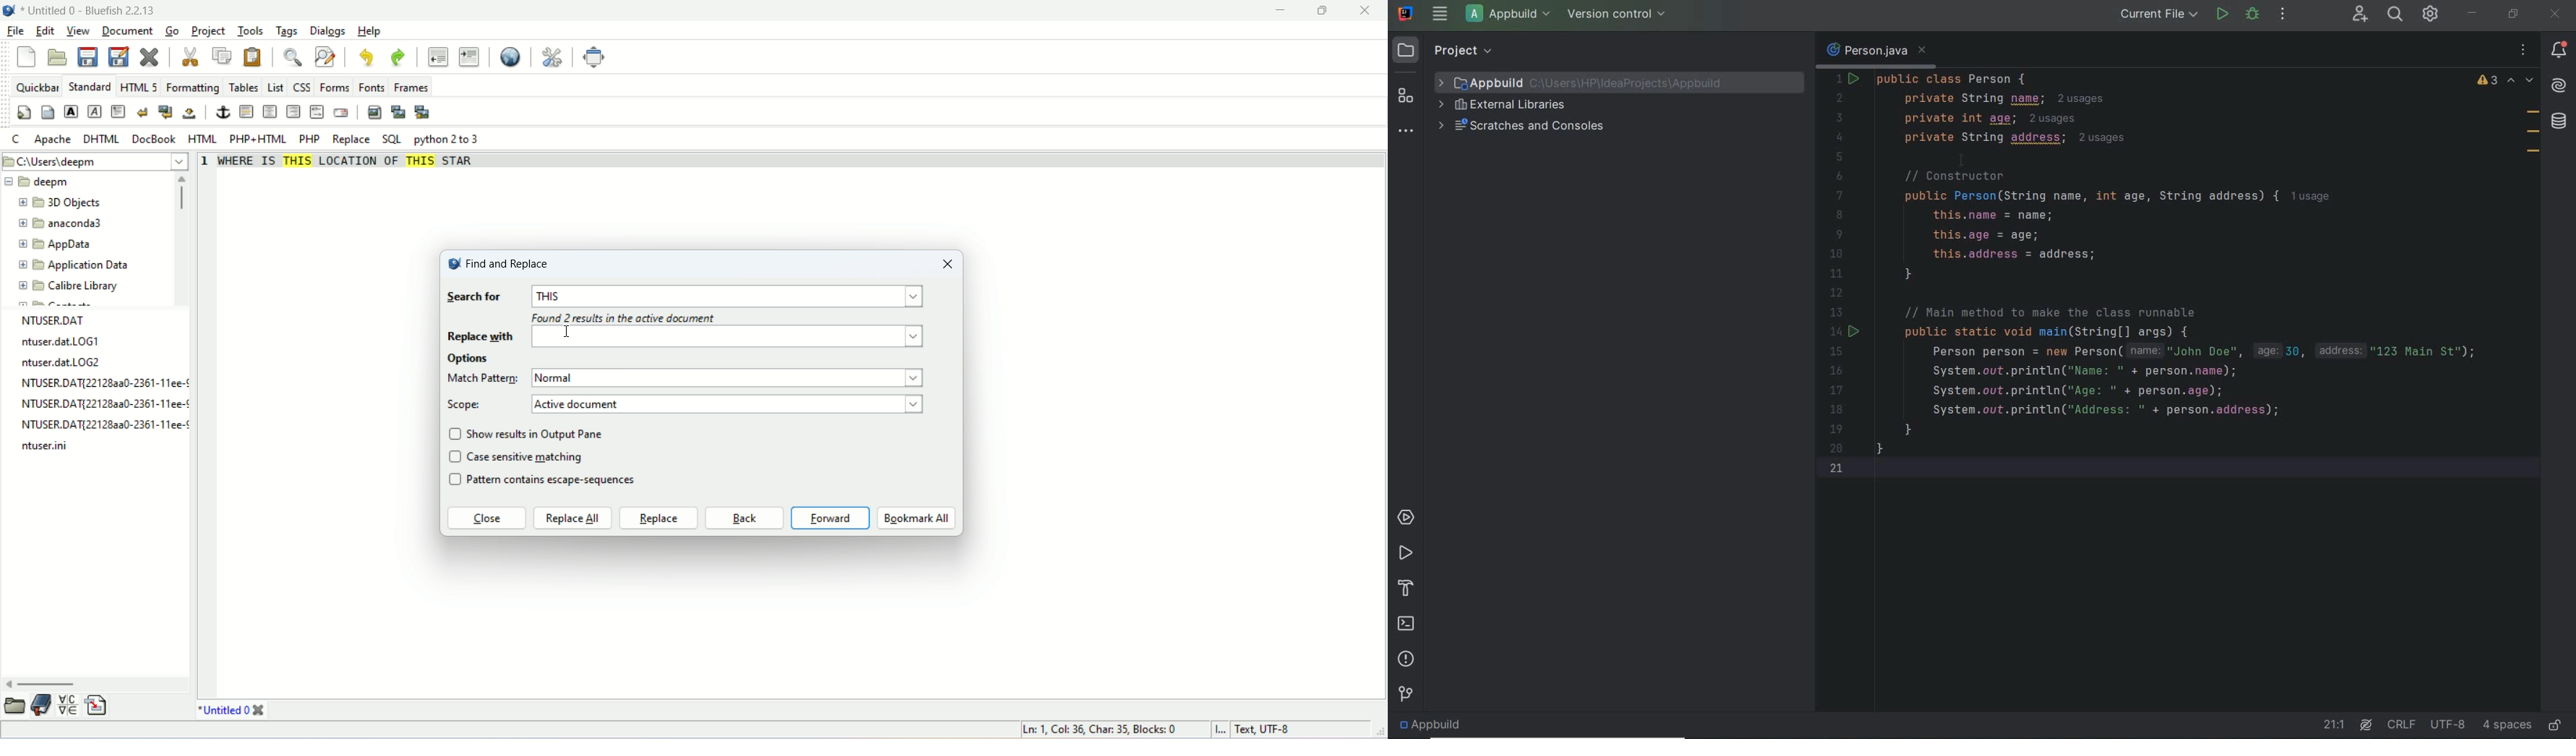  Describe the element at coordinates (223, 709) in the screenshot. I see `Untitled` at that location.